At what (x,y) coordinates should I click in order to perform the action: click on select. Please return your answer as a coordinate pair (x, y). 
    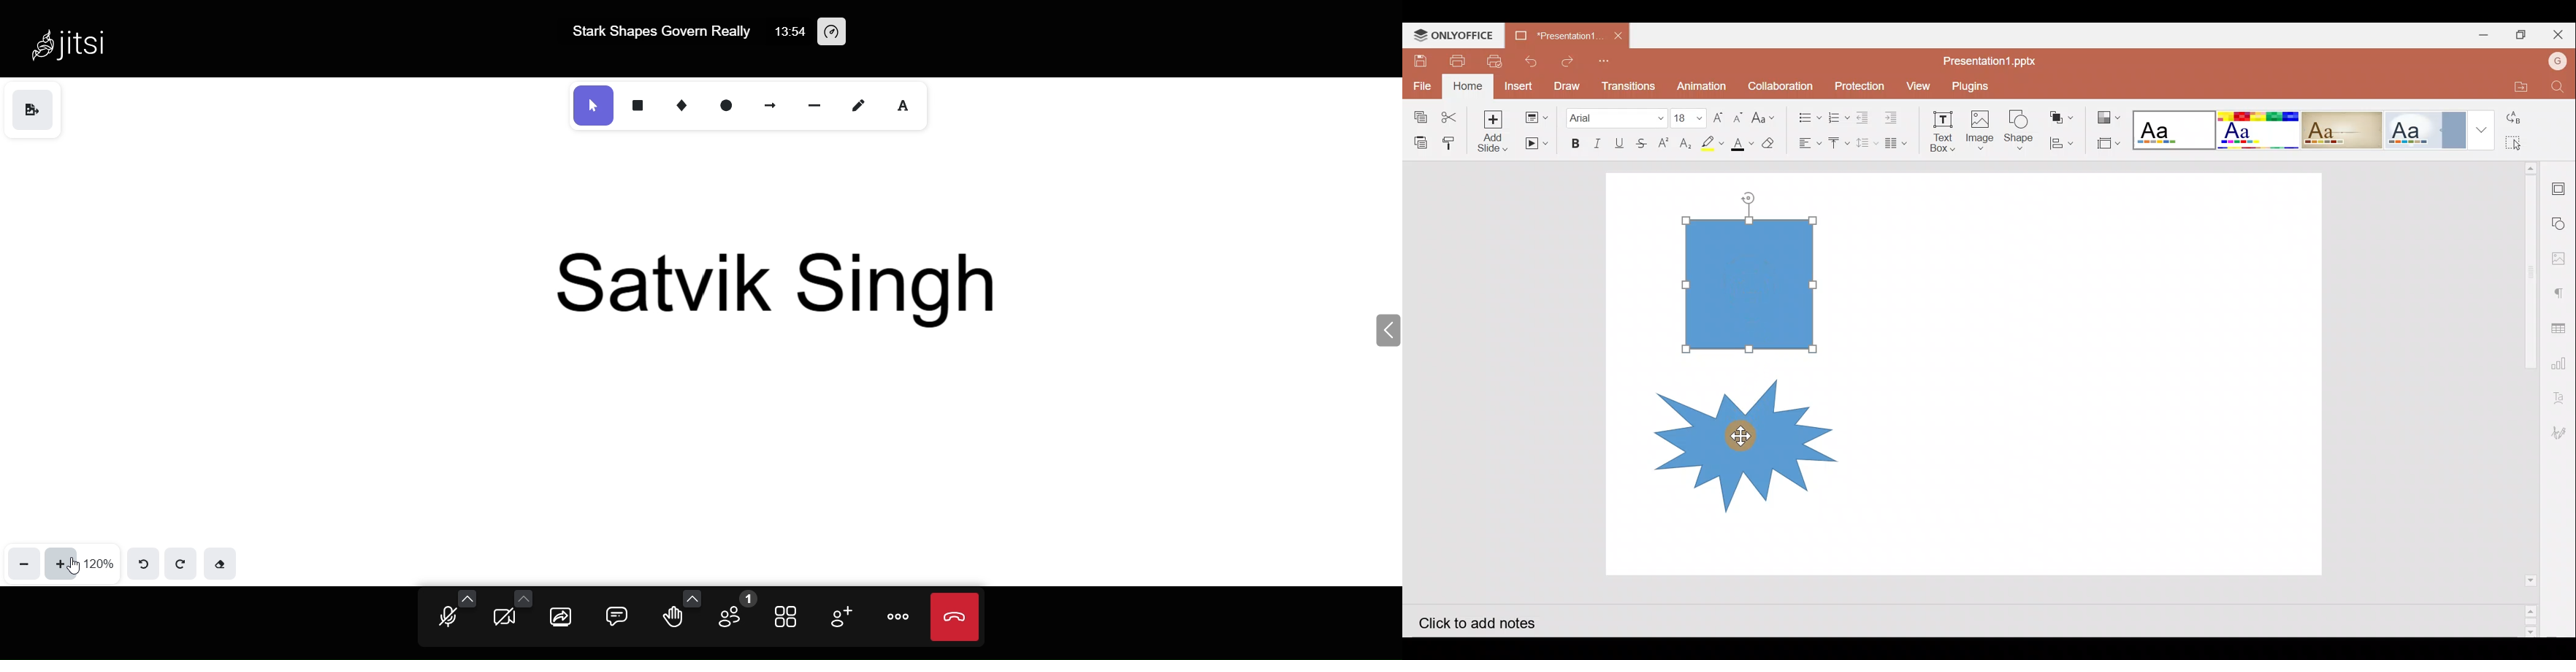
    Looking at the image, I should click on (592, 104).